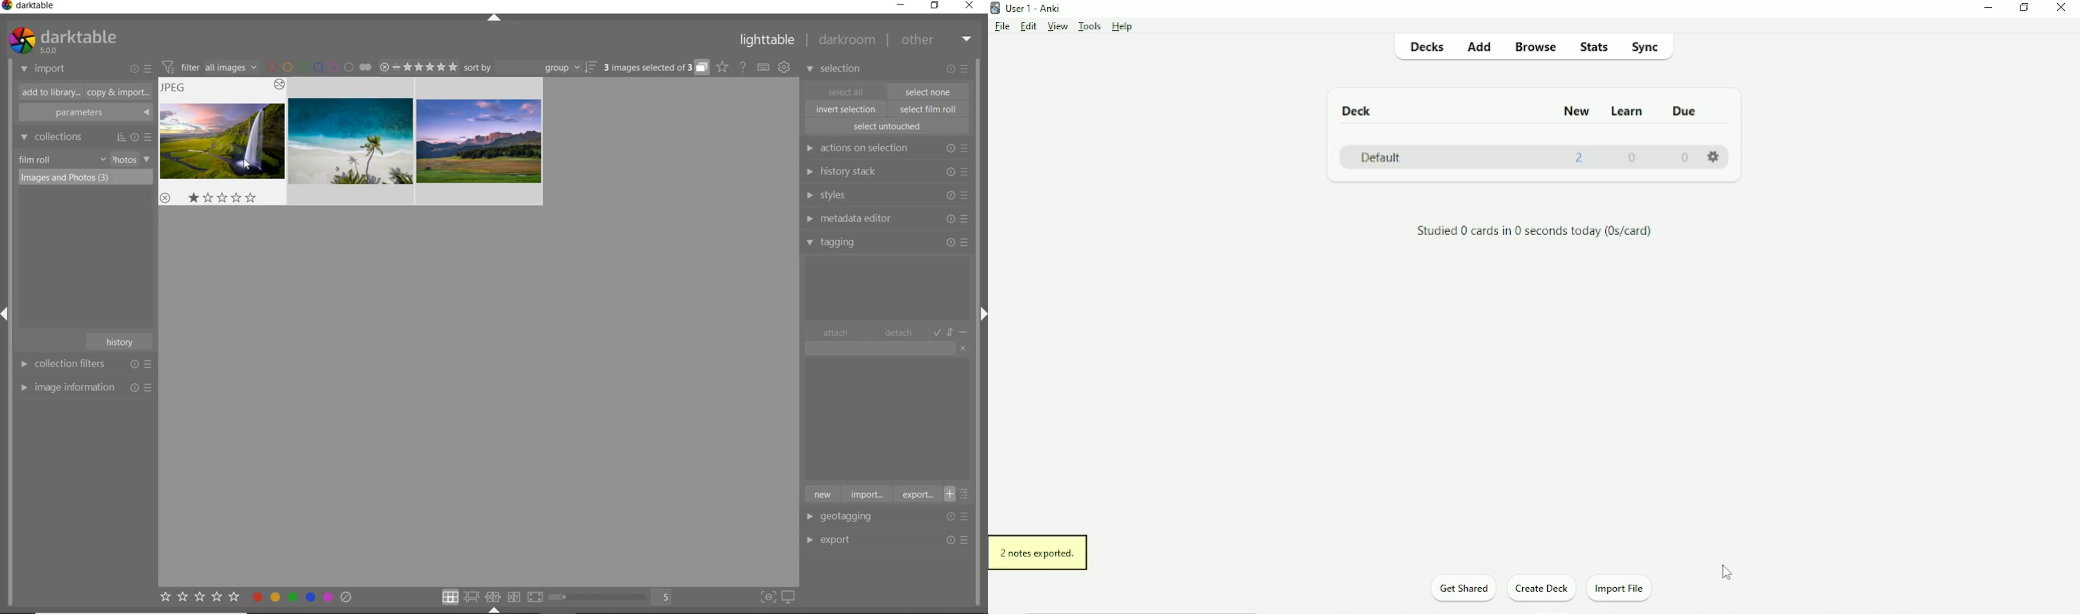  What do you see at coordinates (822, 493) in the screenshot?
I see `new` at bounding box center [822, 493].